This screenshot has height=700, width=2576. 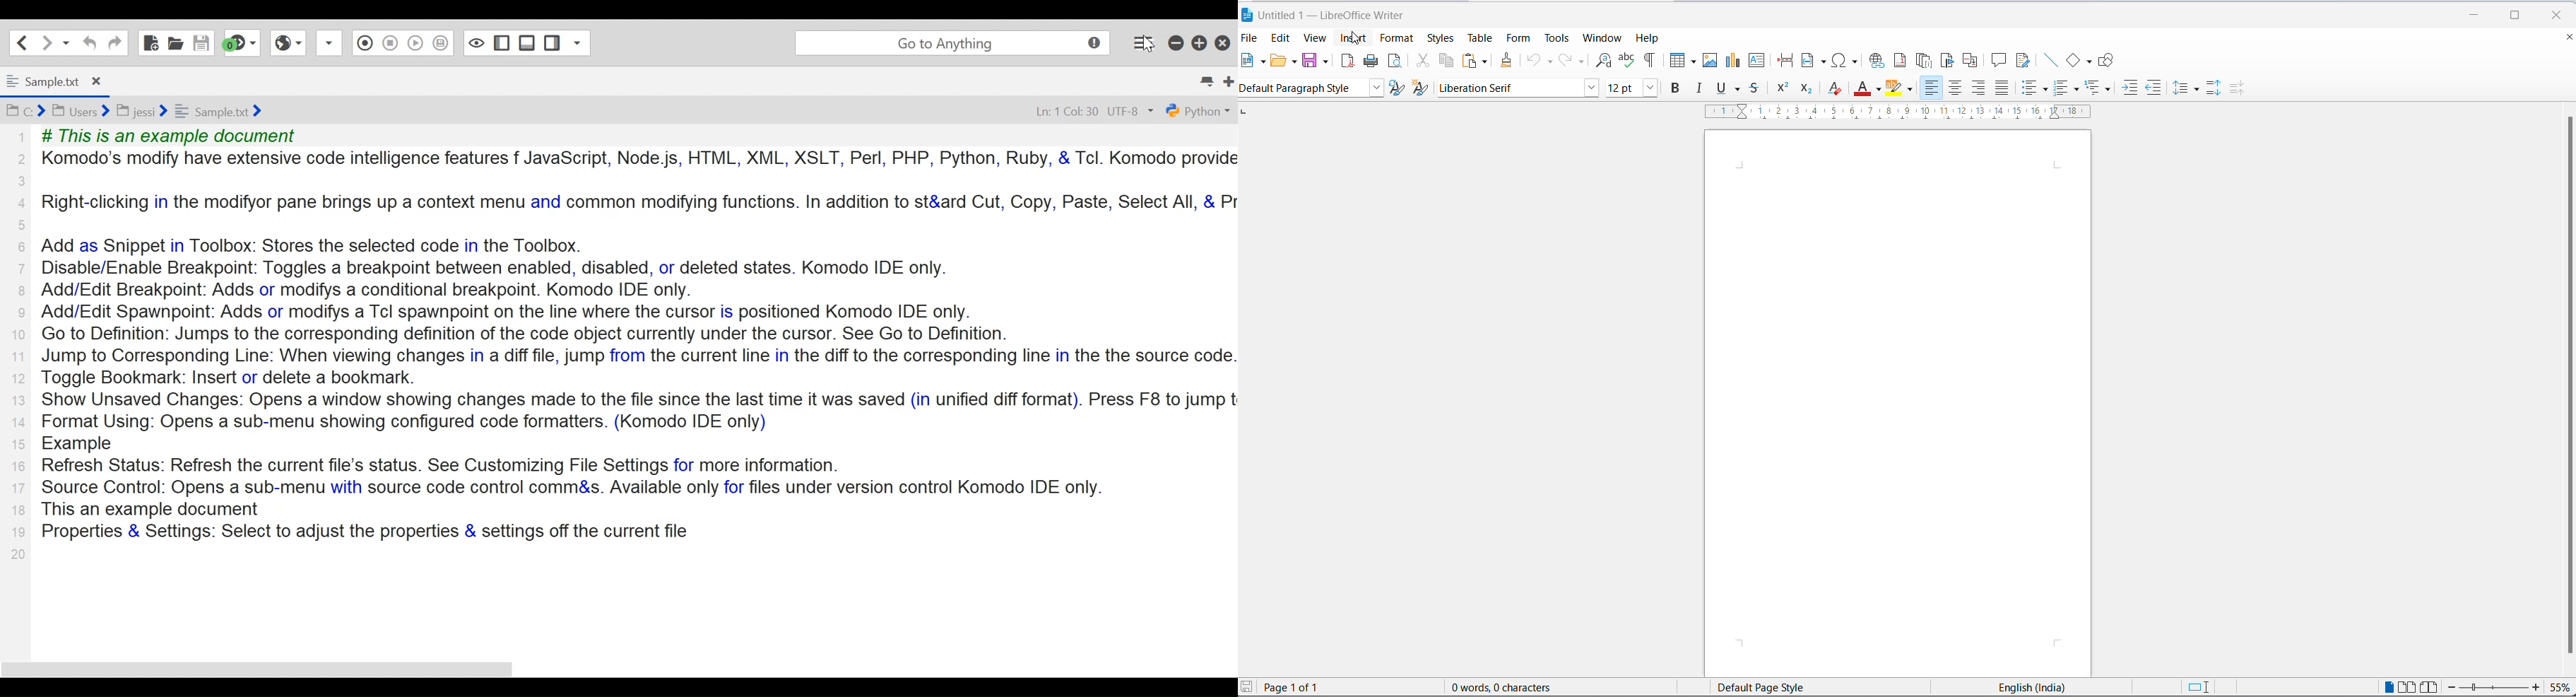 I want to click on line spacing options, so click(x=2199, y=88).